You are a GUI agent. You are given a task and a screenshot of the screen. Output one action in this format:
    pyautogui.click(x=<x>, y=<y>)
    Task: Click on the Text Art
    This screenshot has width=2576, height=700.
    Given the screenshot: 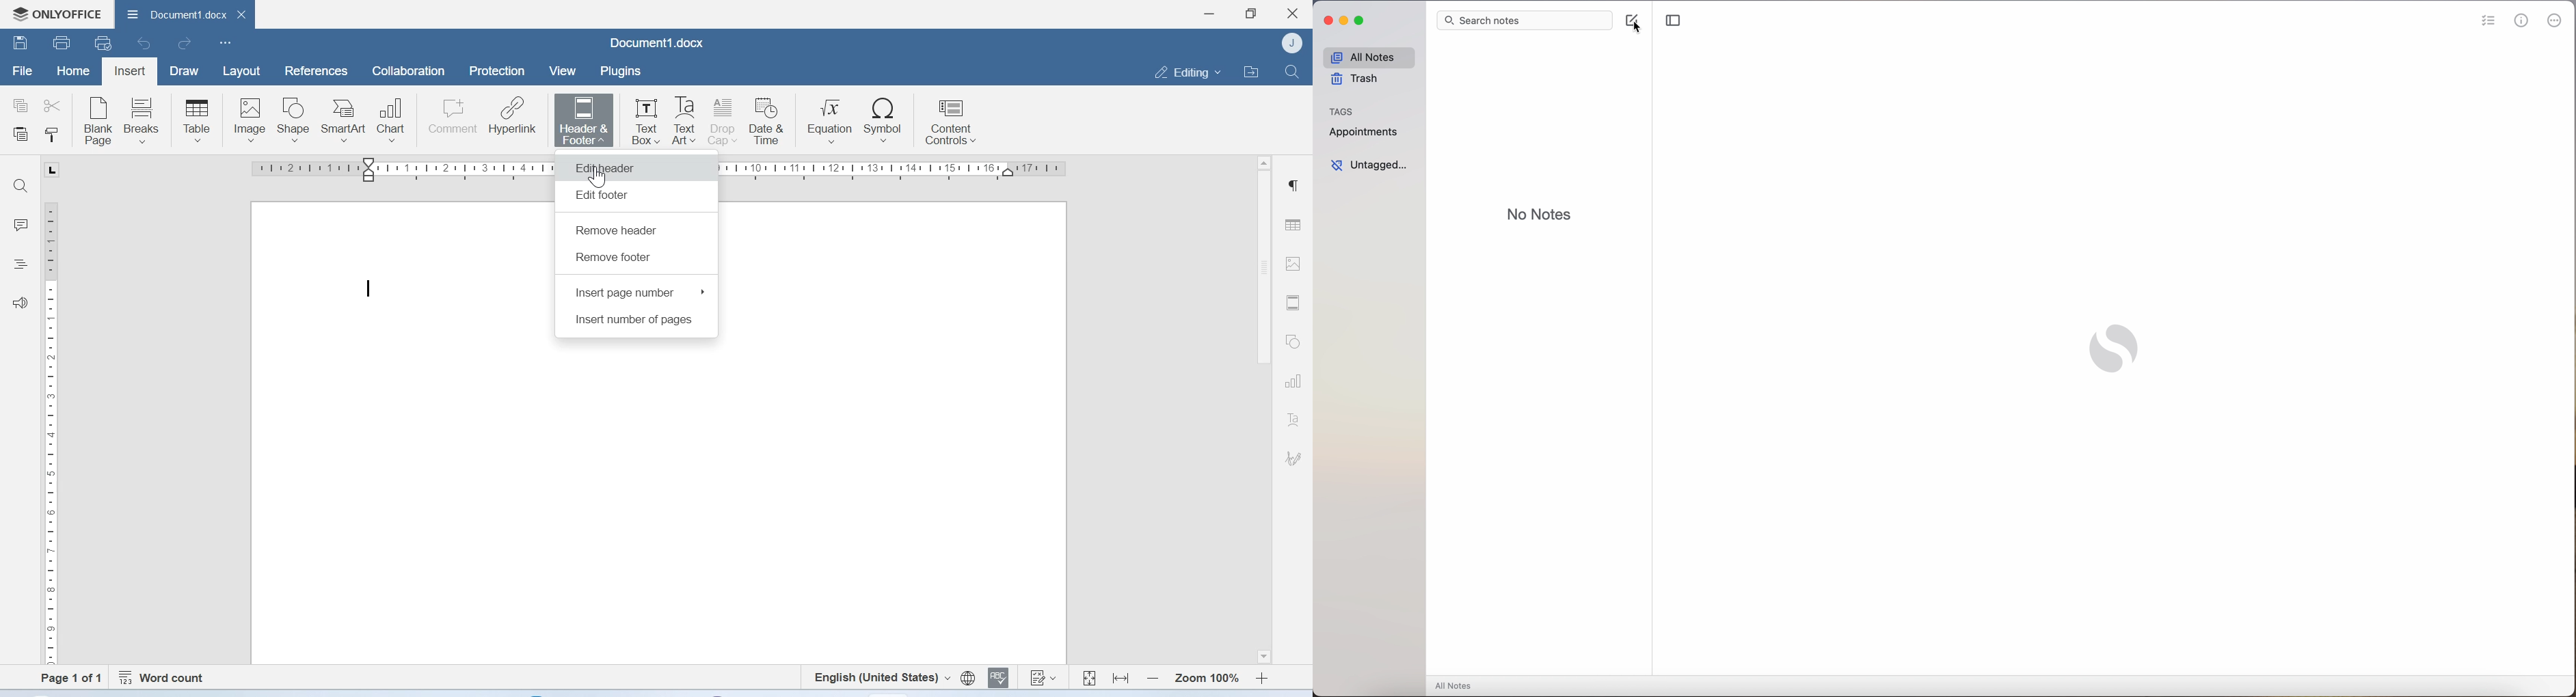 What is the action you would take?
    pyautogui.click(x=684, y=122)
    